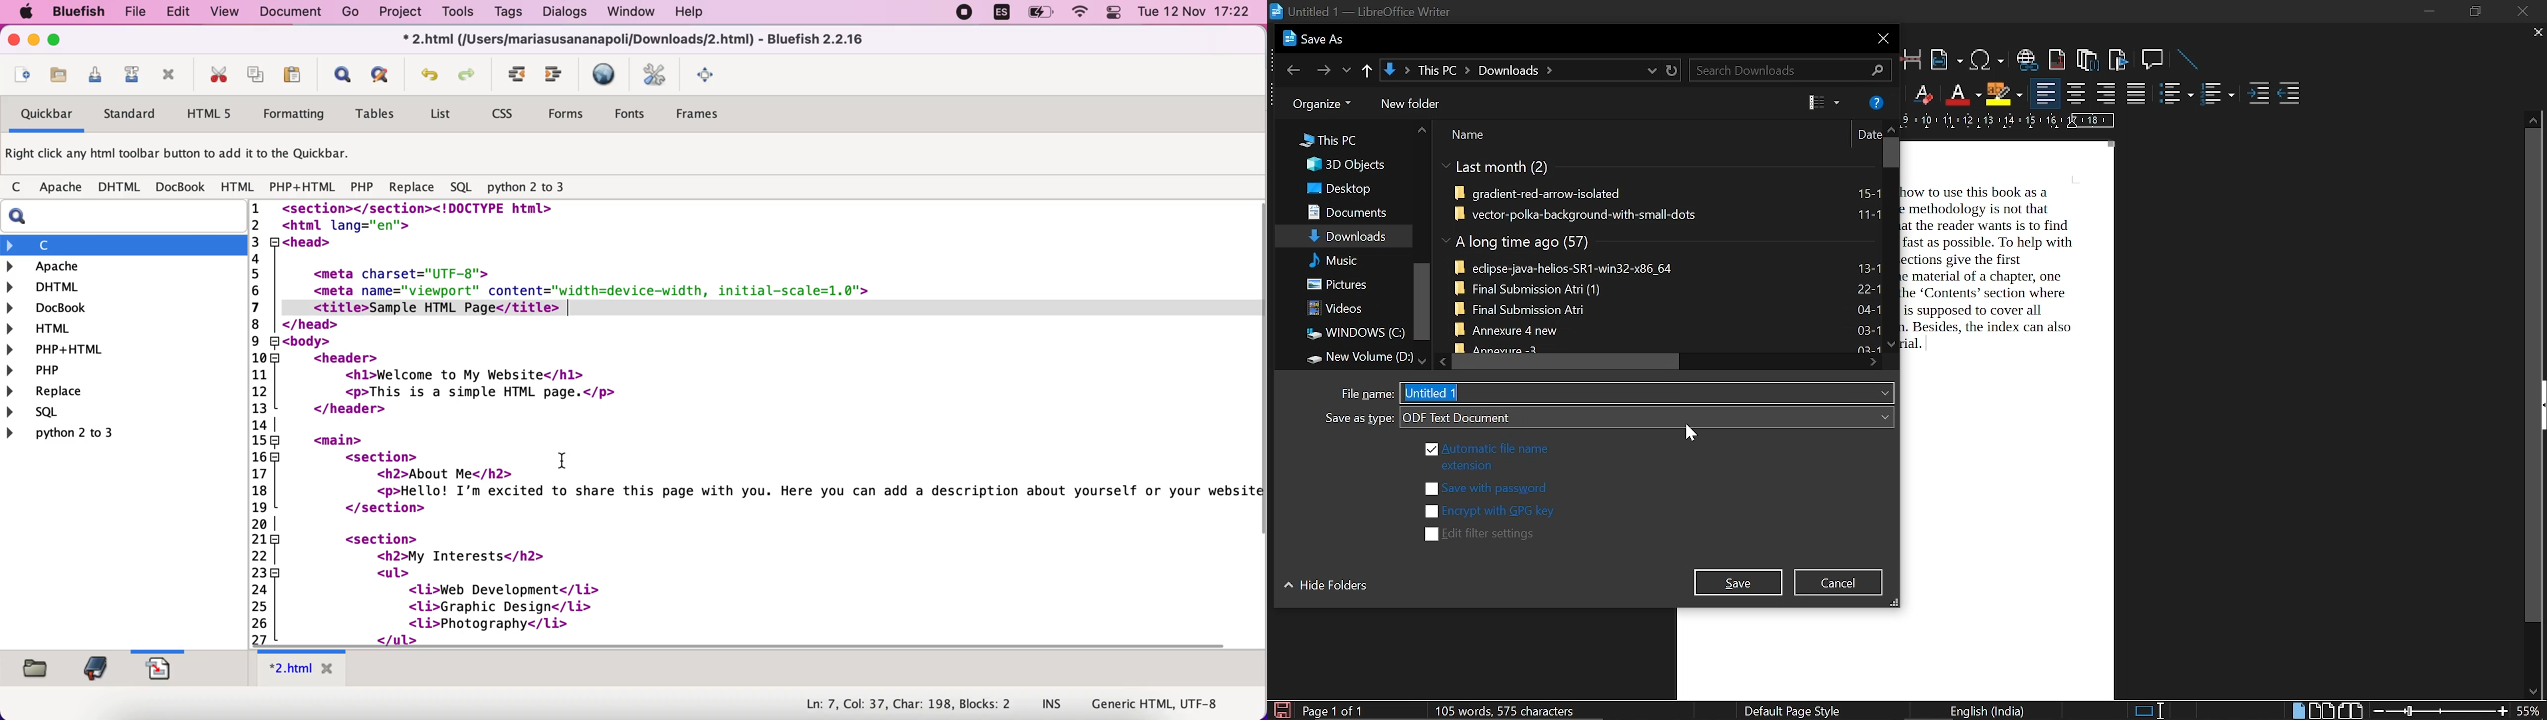  What do you see at coordinates (380, 114) in the screenshot?
I see `tables` at bounding box center [380, 114].